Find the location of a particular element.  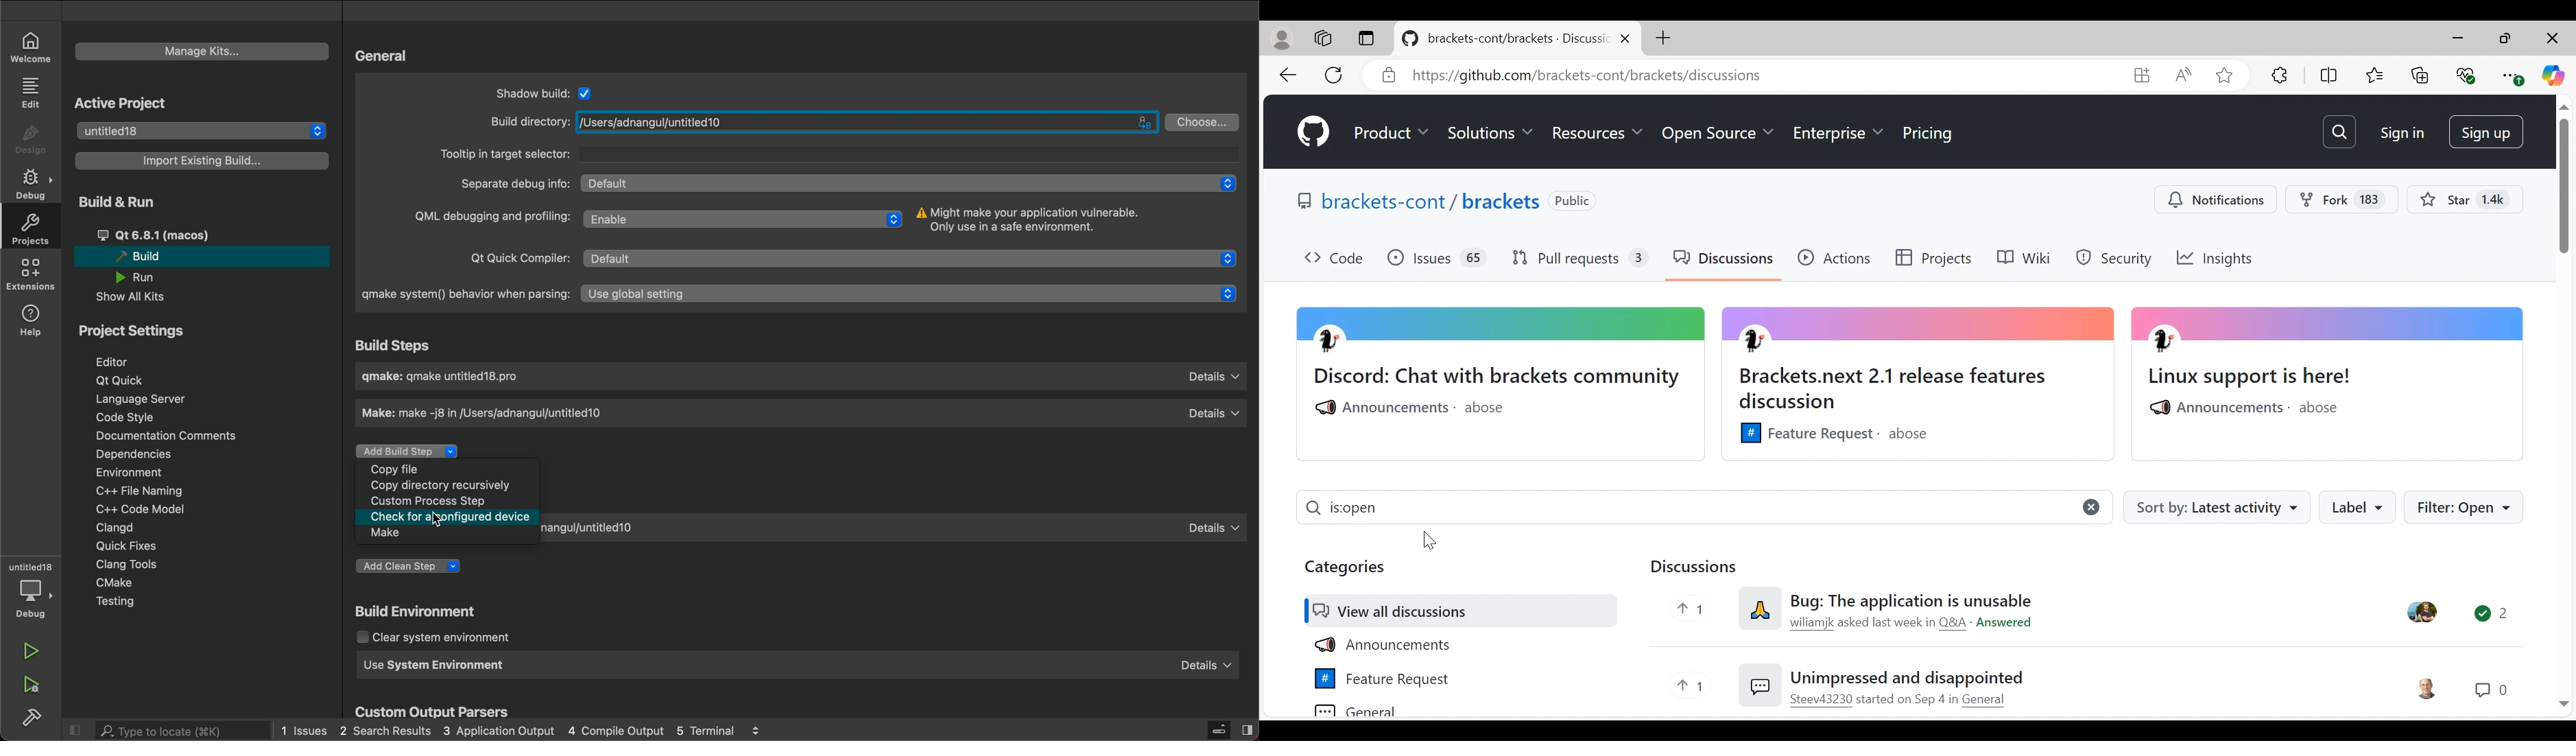

build environment is located at coordinates (416, 612).